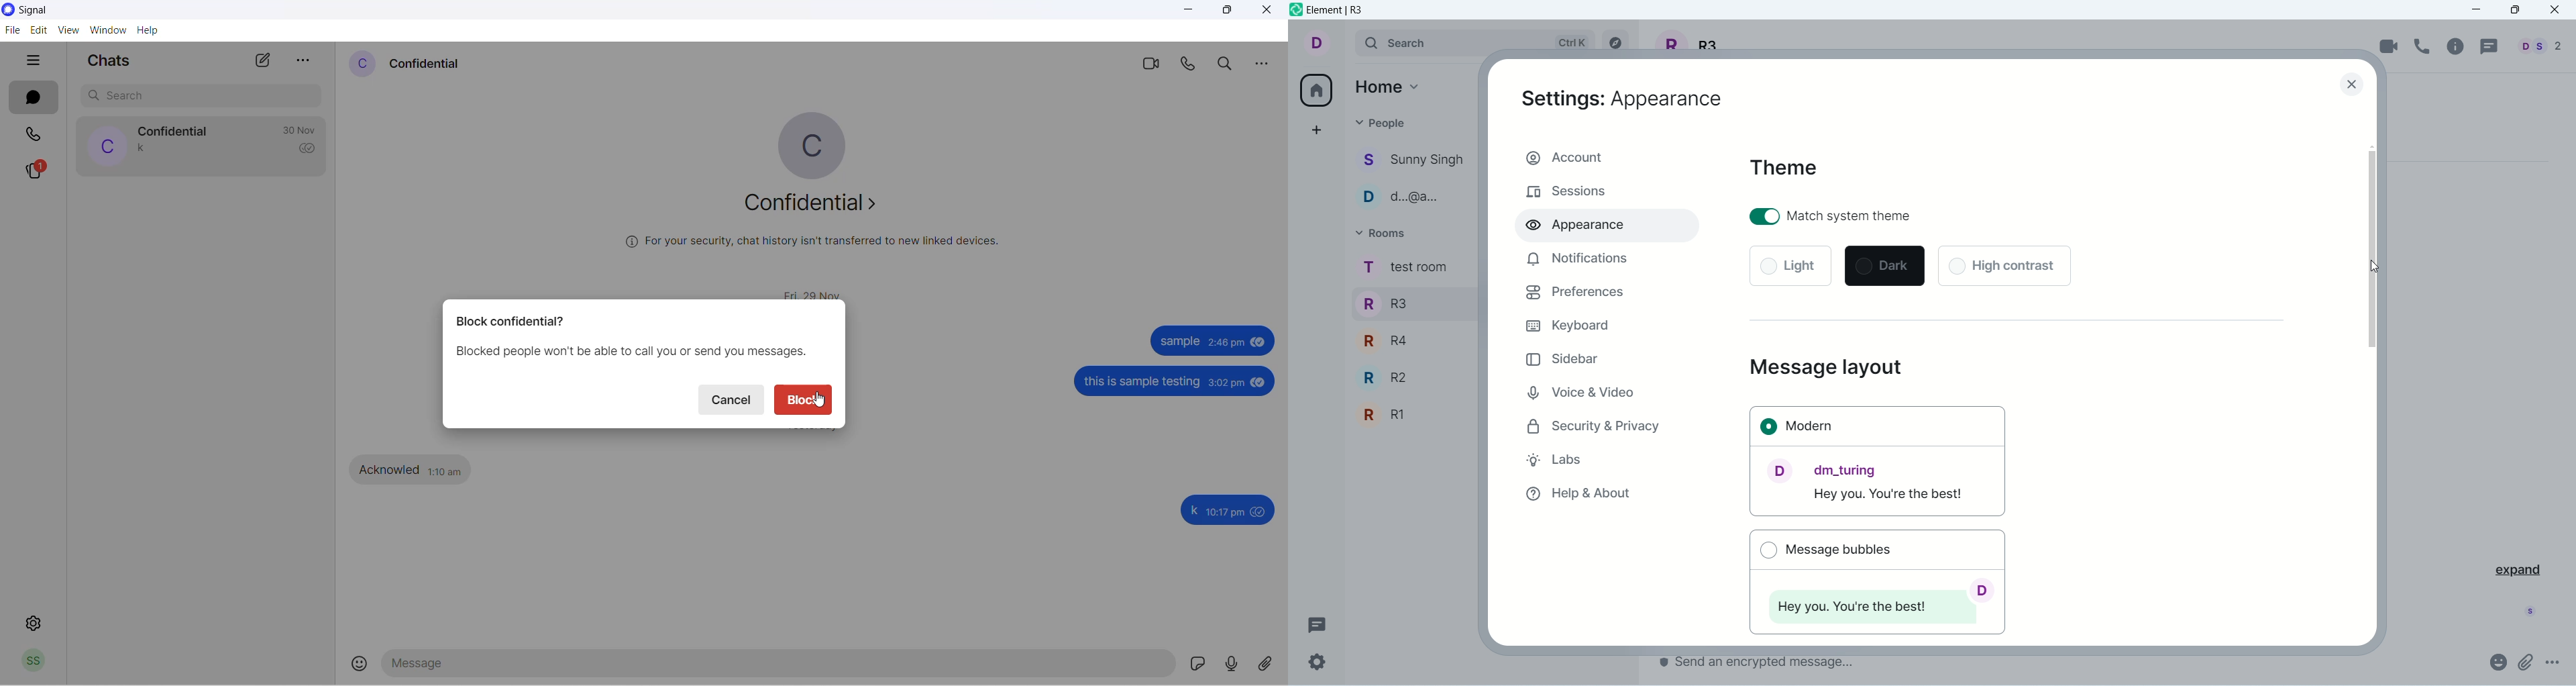  Describe the element at coordinates (1411, 302) in the screenshot. I see `R3` at that location.